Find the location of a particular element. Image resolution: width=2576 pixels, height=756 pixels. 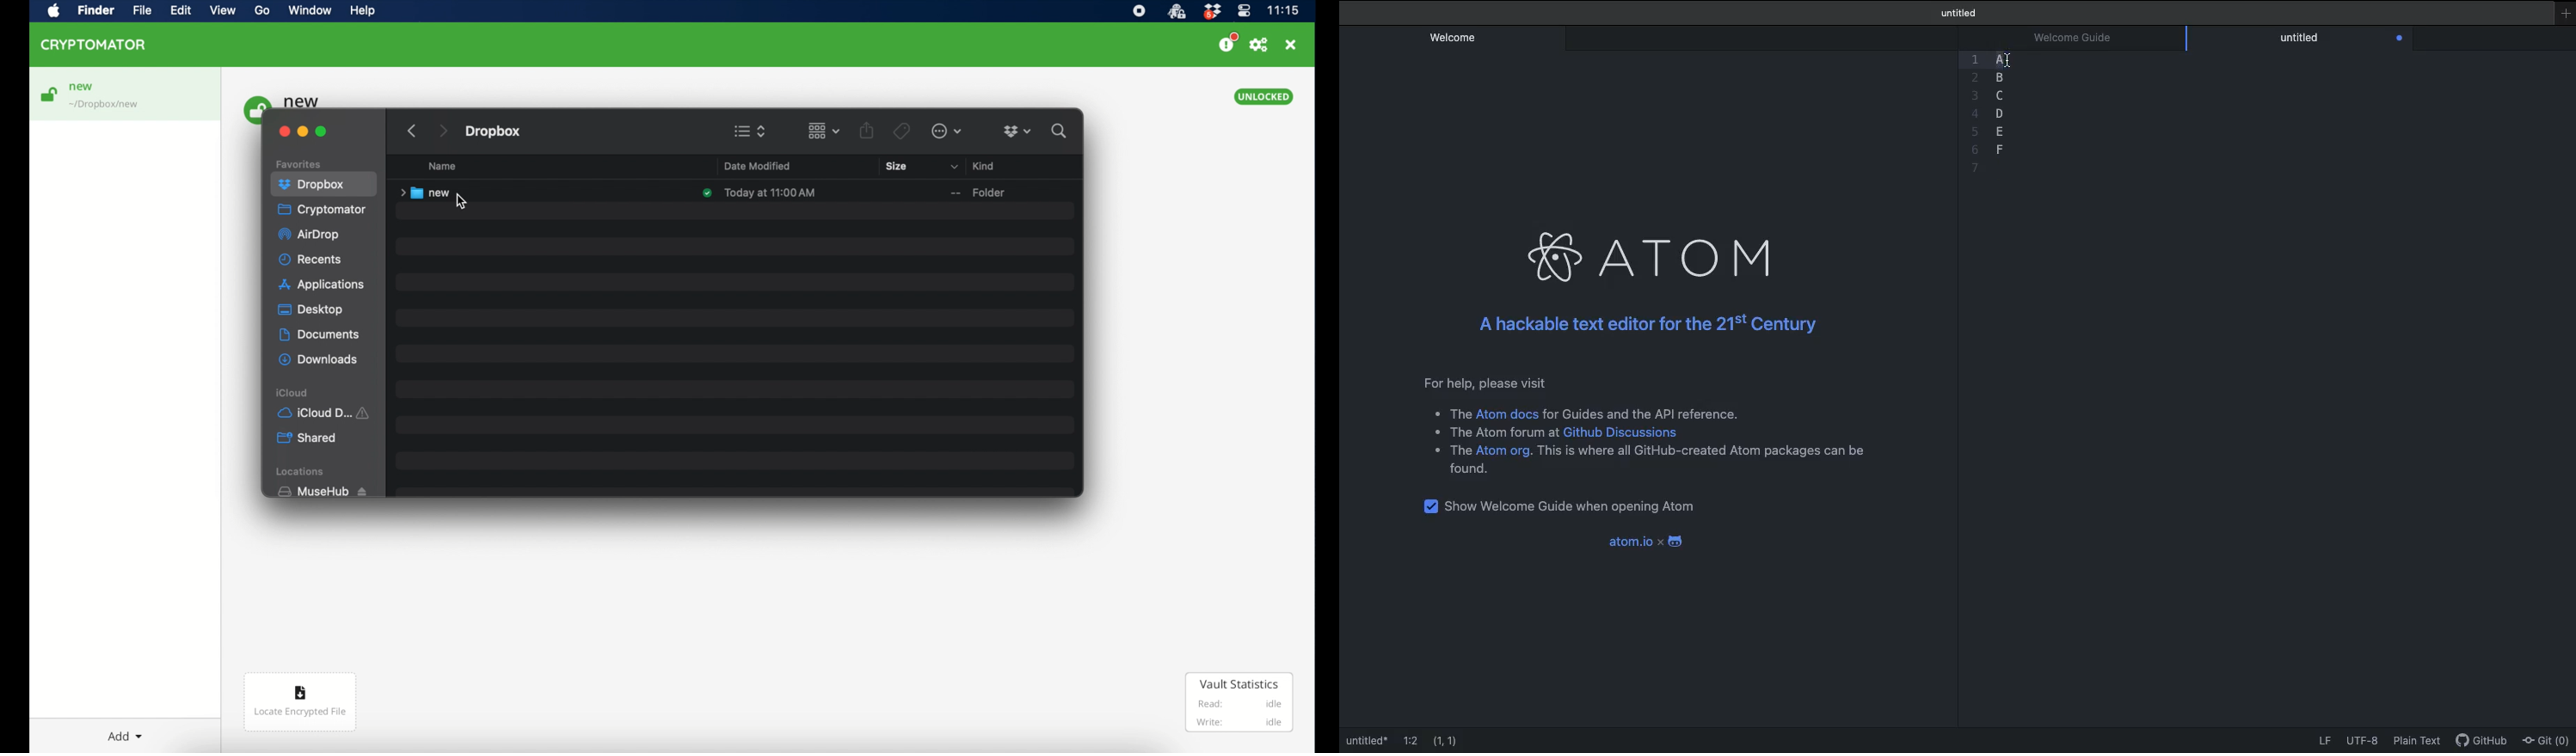

Dropbox is located at coordinates (497, 130).